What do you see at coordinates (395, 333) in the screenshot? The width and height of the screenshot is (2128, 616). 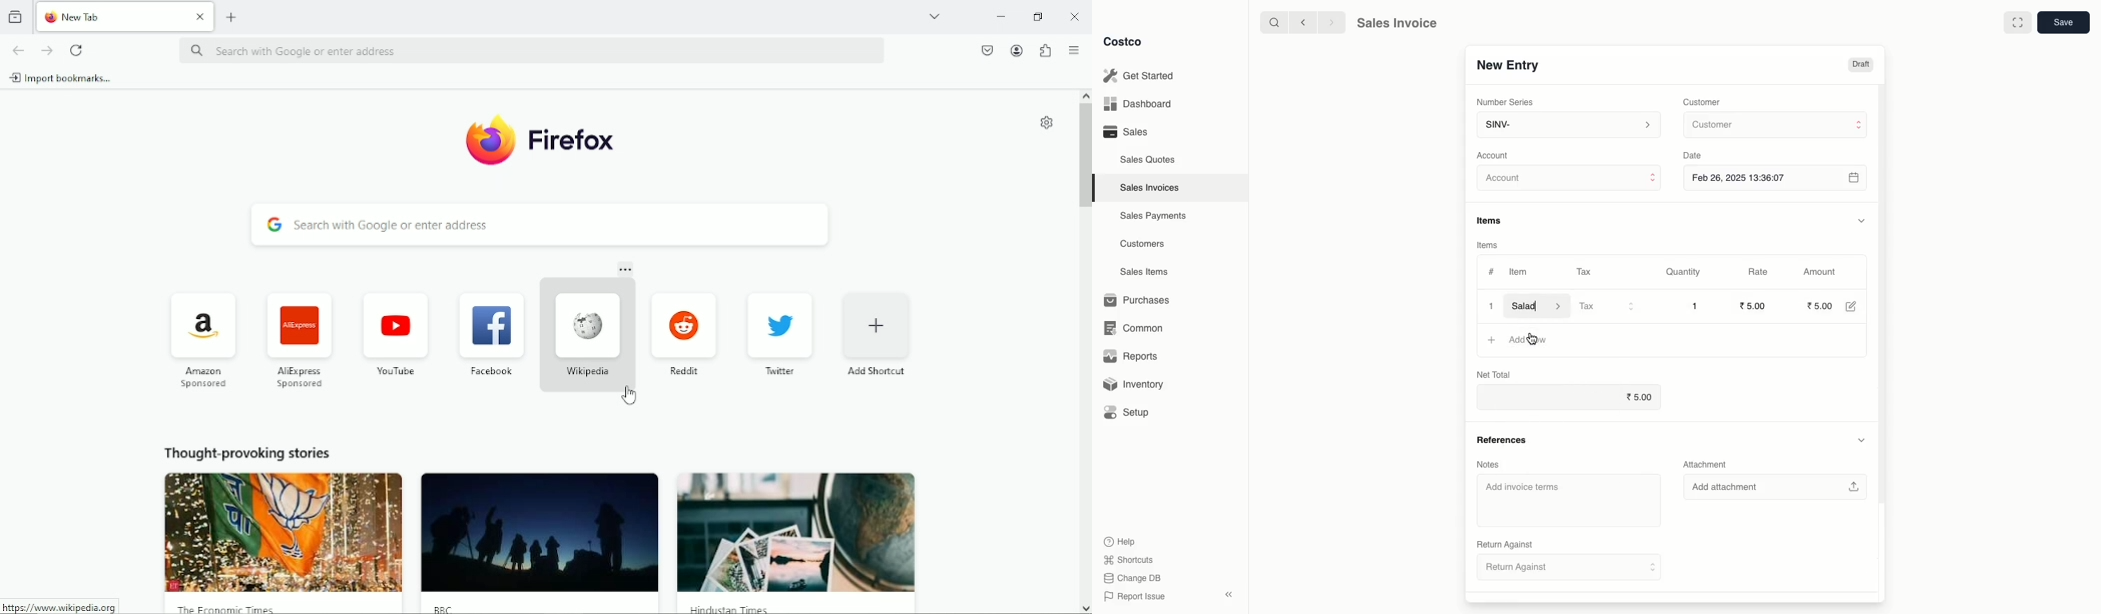 I see `Youtube` at bounding box center [395, 333].